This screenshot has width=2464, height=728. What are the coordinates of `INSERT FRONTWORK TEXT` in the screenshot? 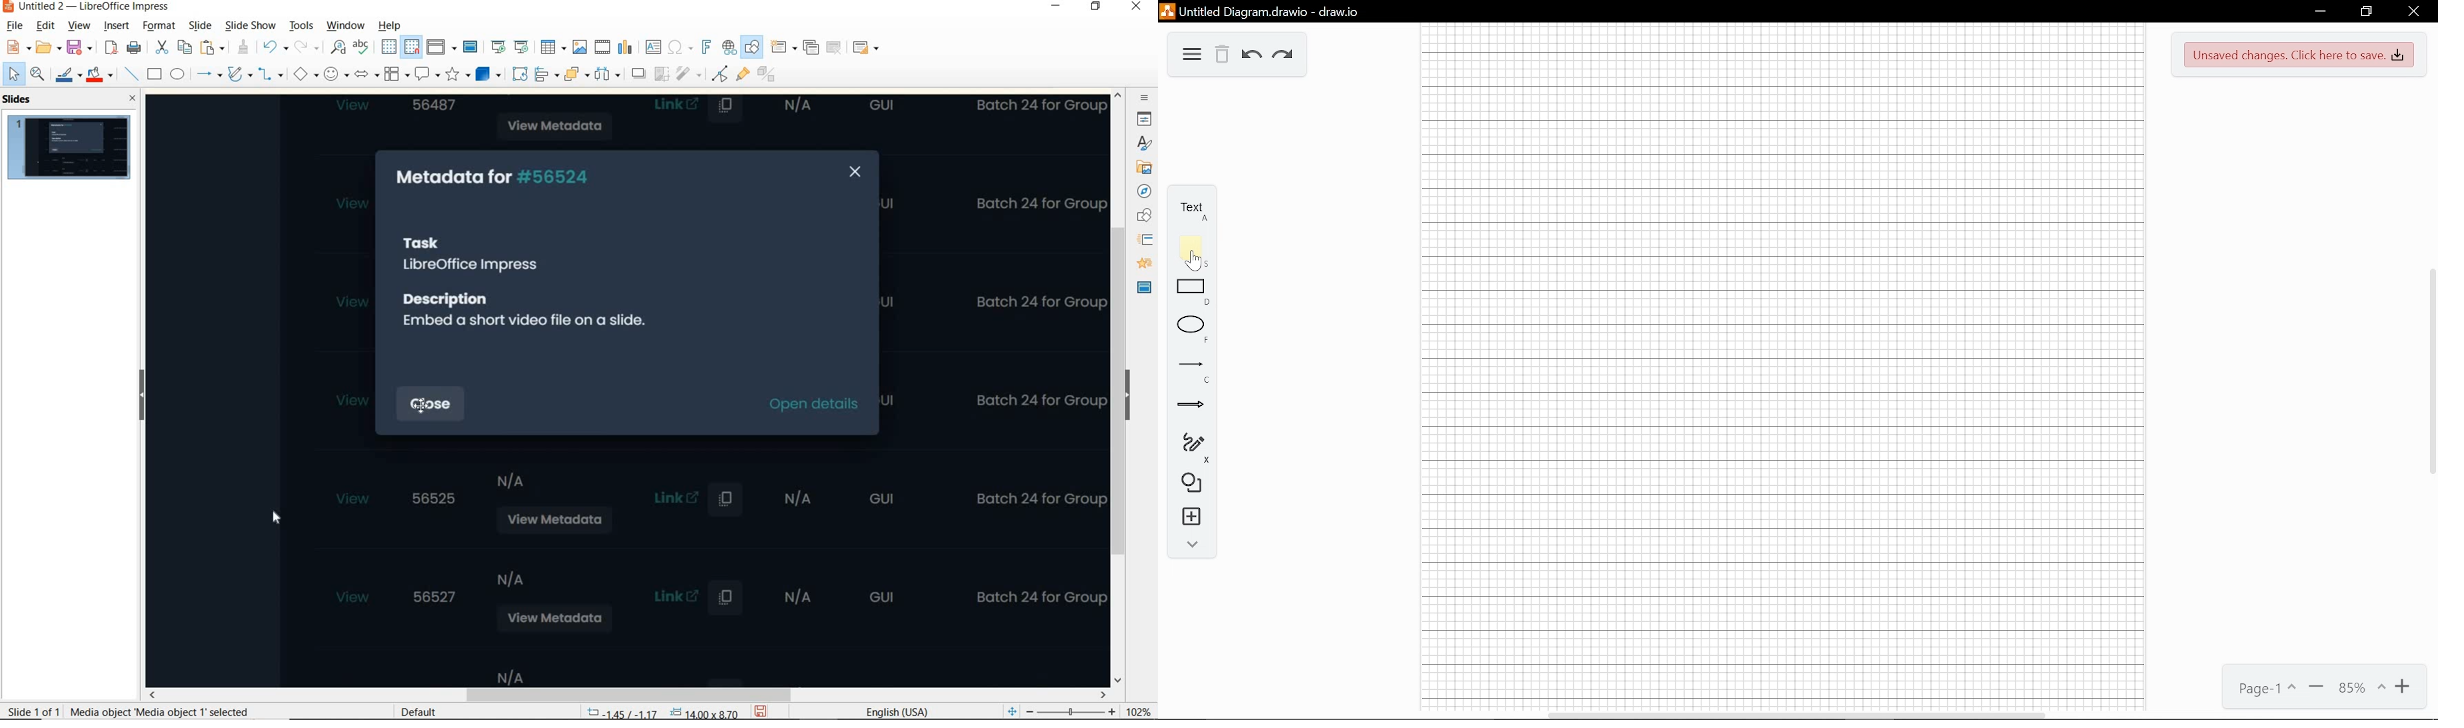 It's located at (706, 46).